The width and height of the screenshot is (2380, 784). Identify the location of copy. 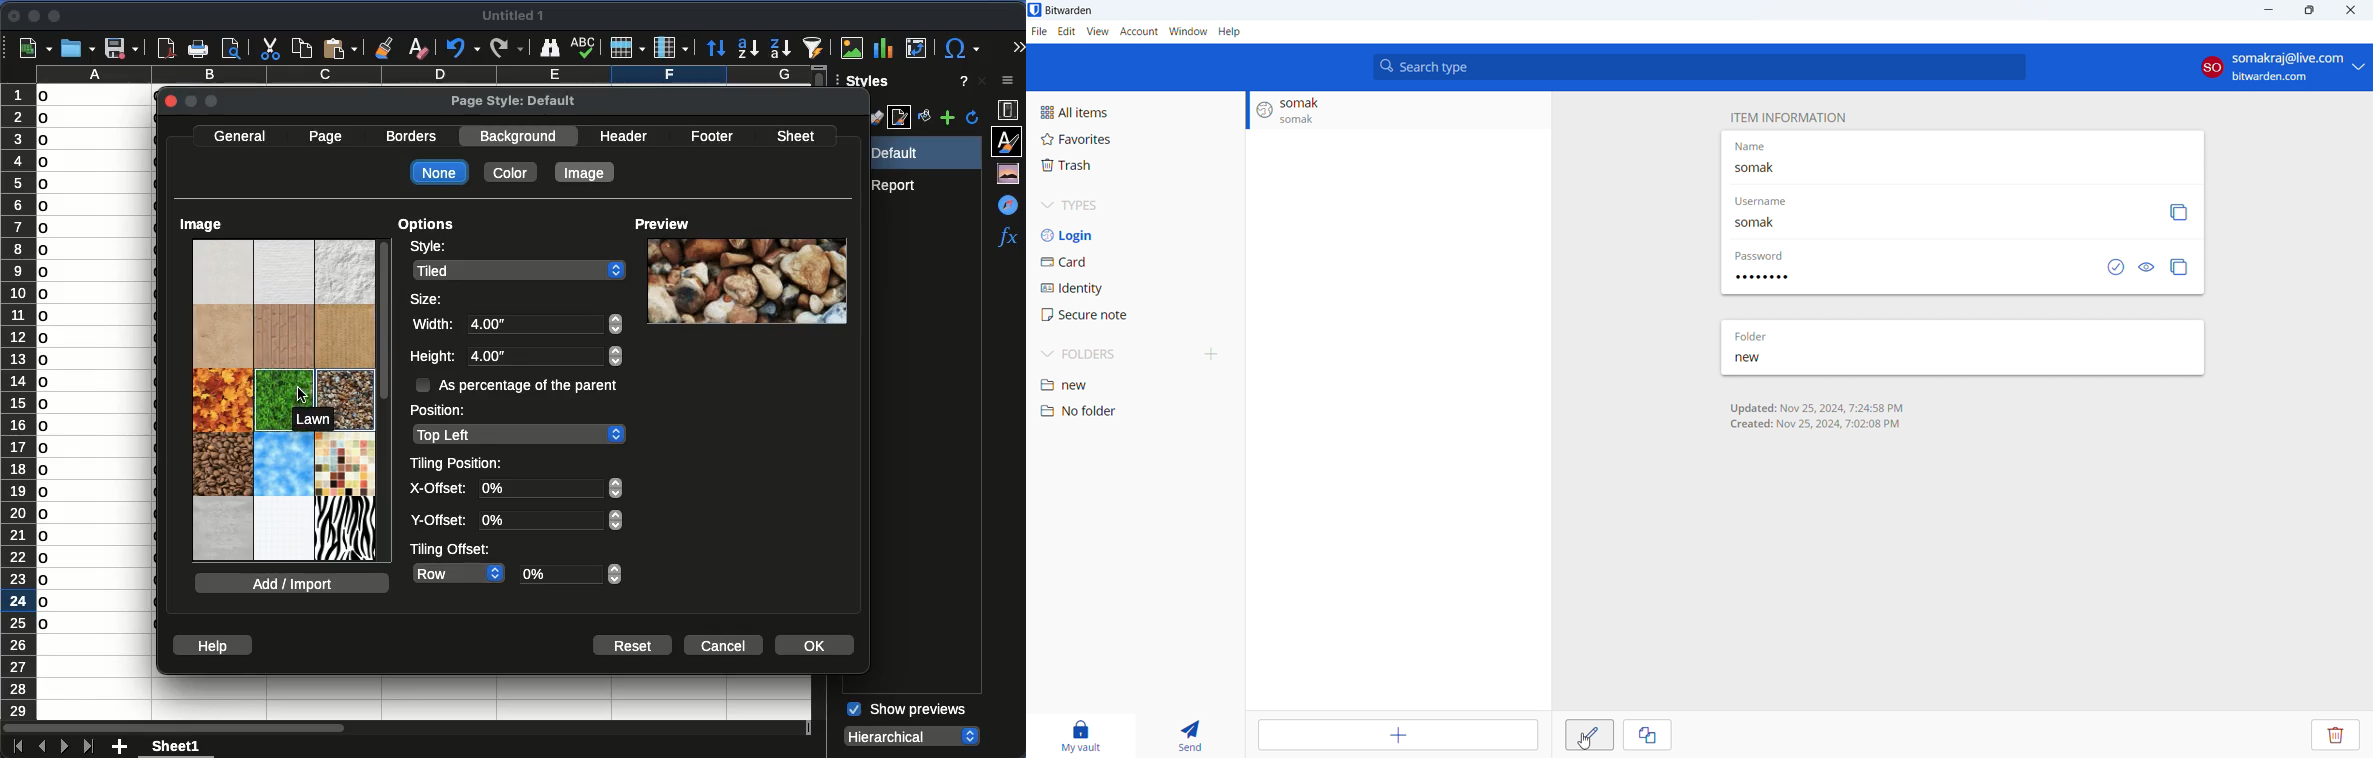
(301, 46).